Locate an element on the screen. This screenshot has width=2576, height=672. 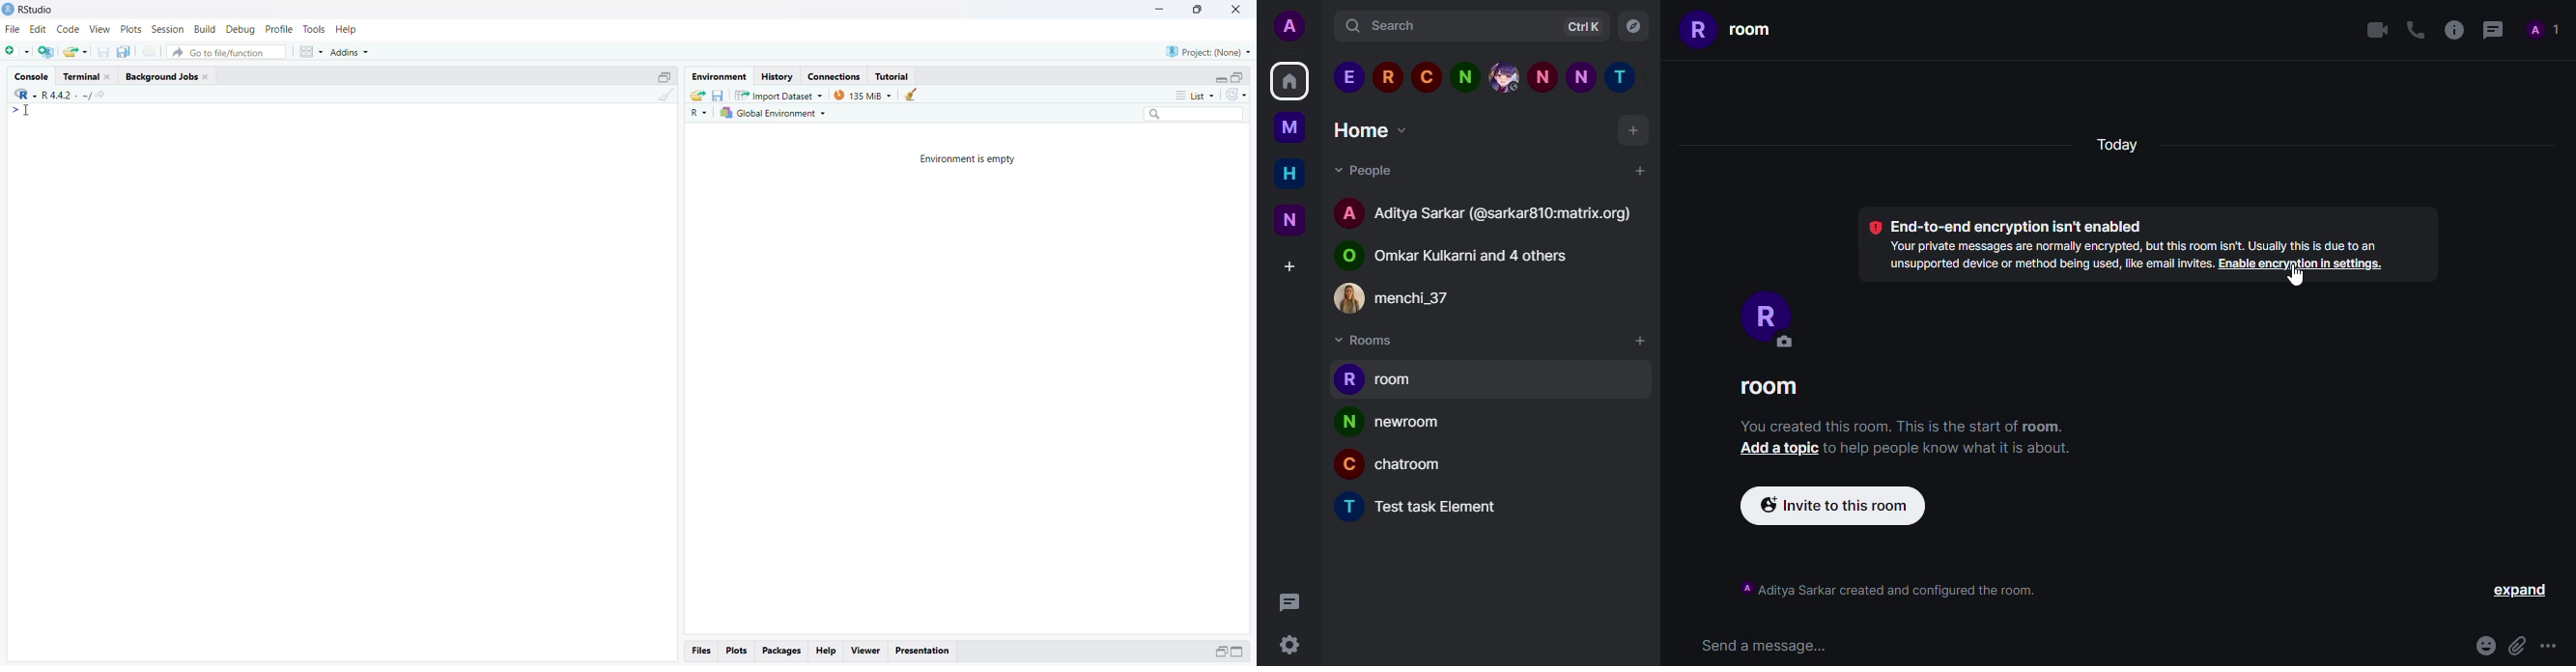
Save current document (Ctrl + S) is located at coordinates (107, 52).